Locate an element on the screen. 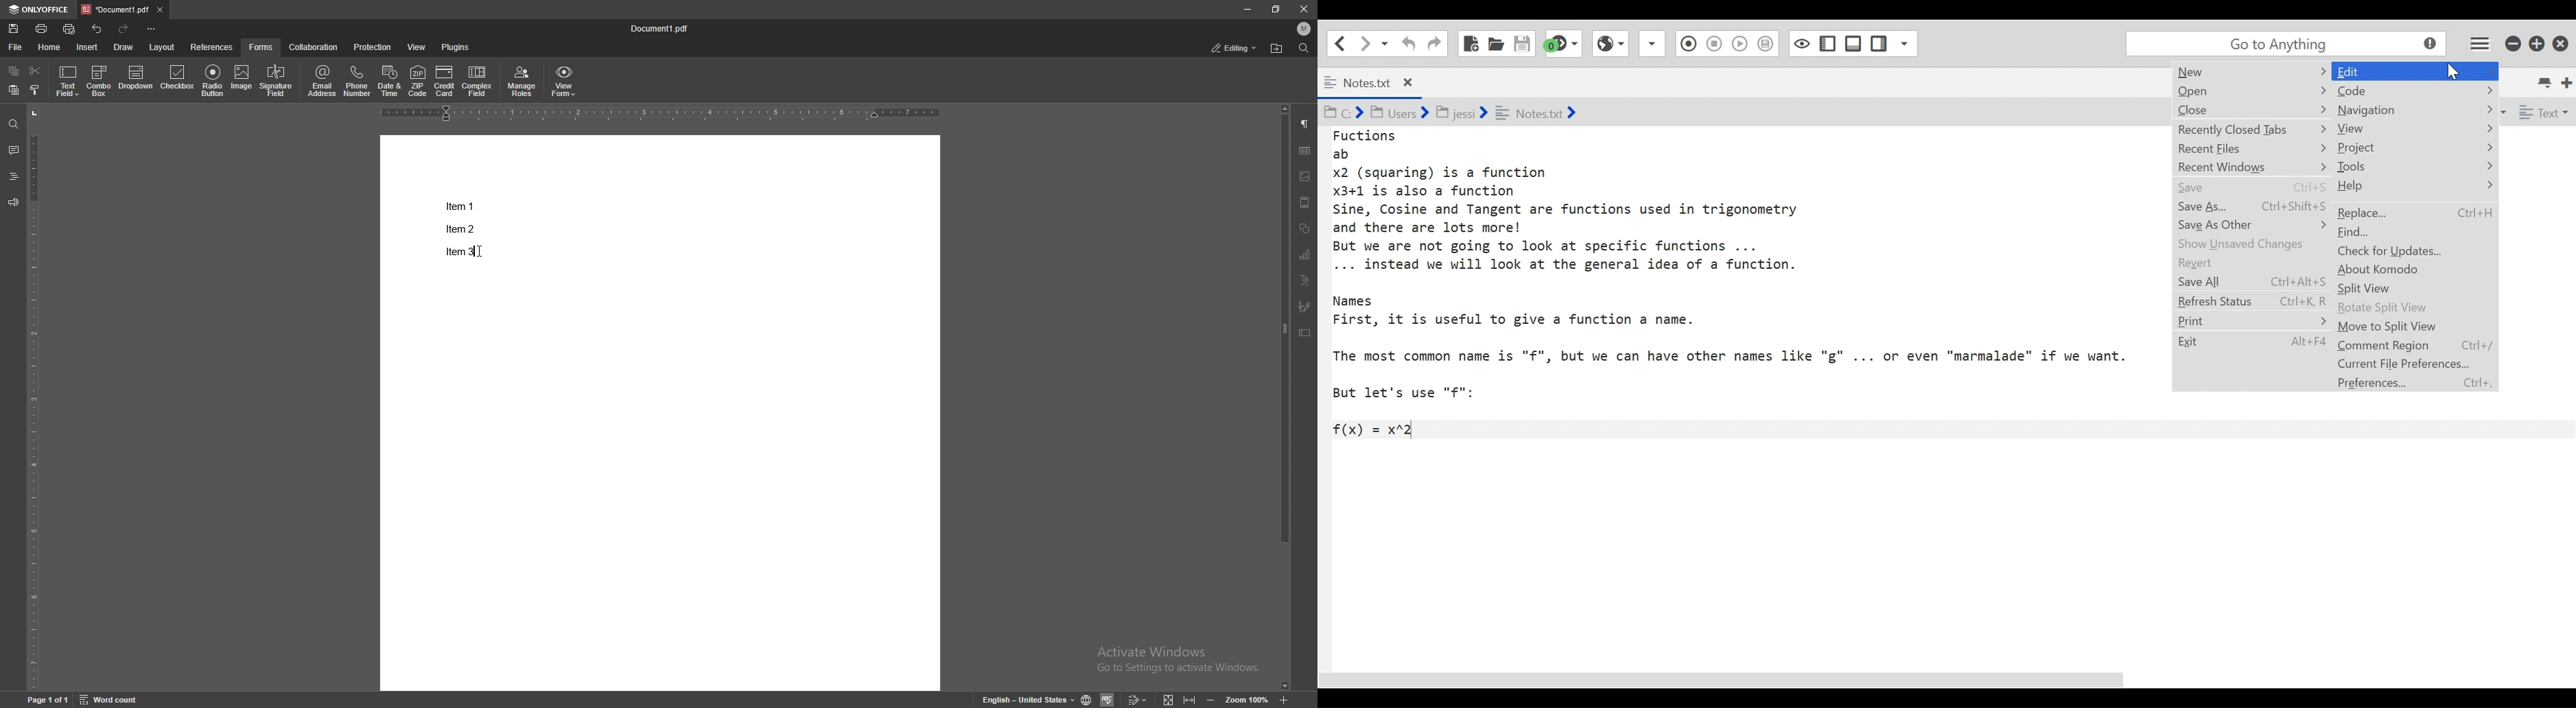  zip code is located at coordinates (419, 82).